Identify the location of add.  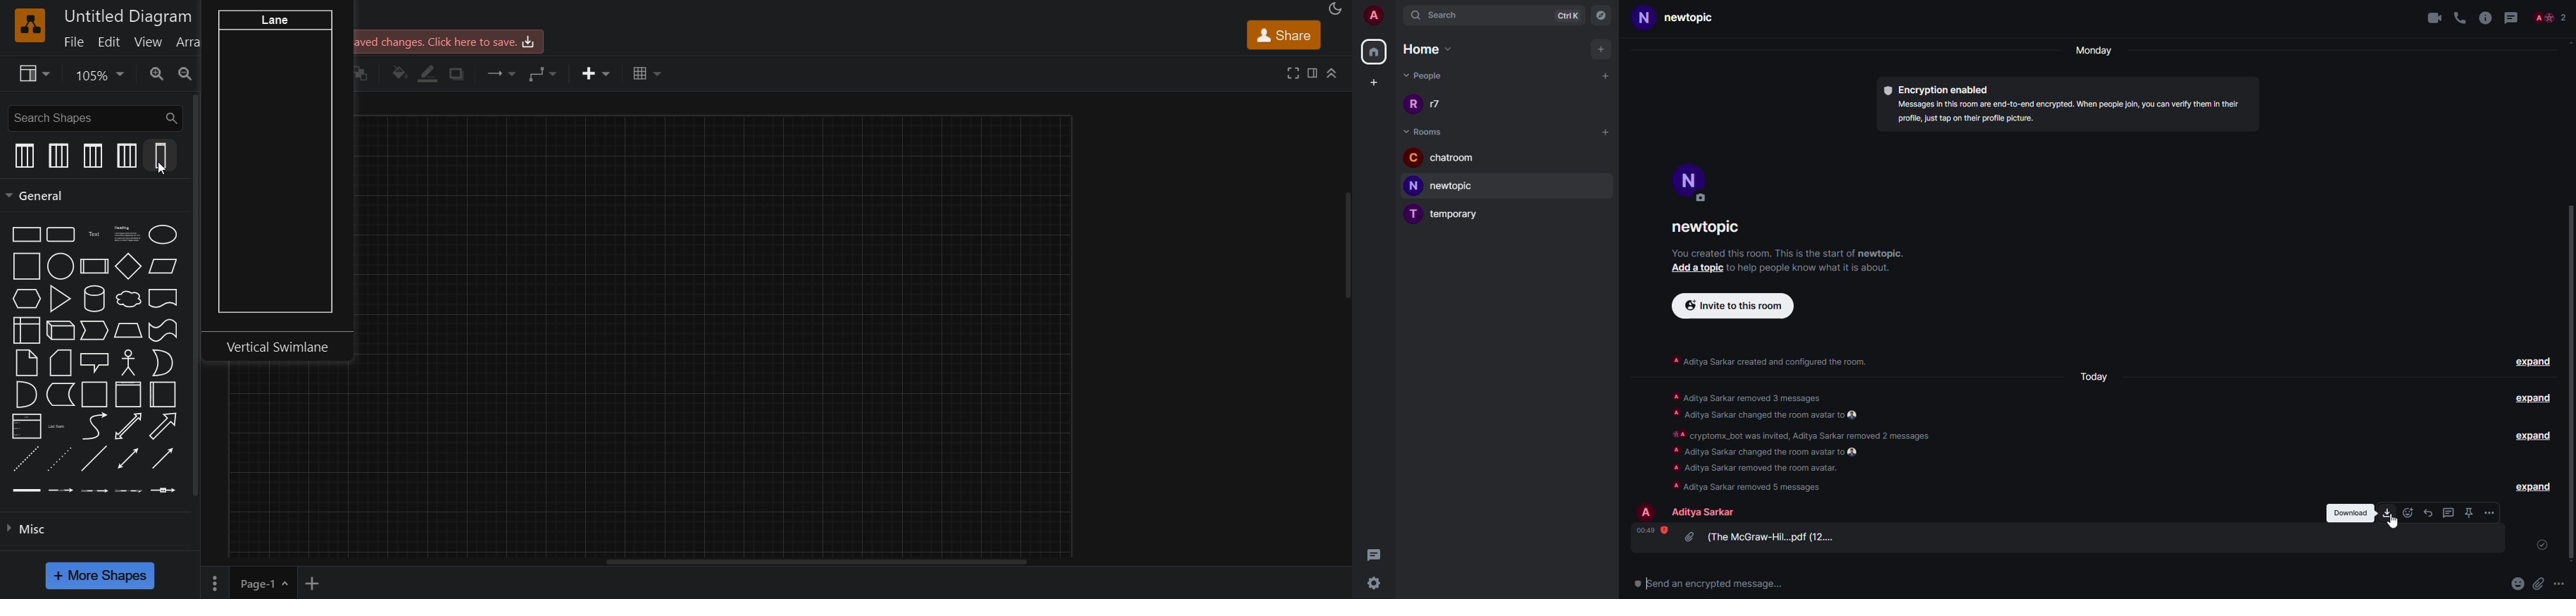
(1606, 73).